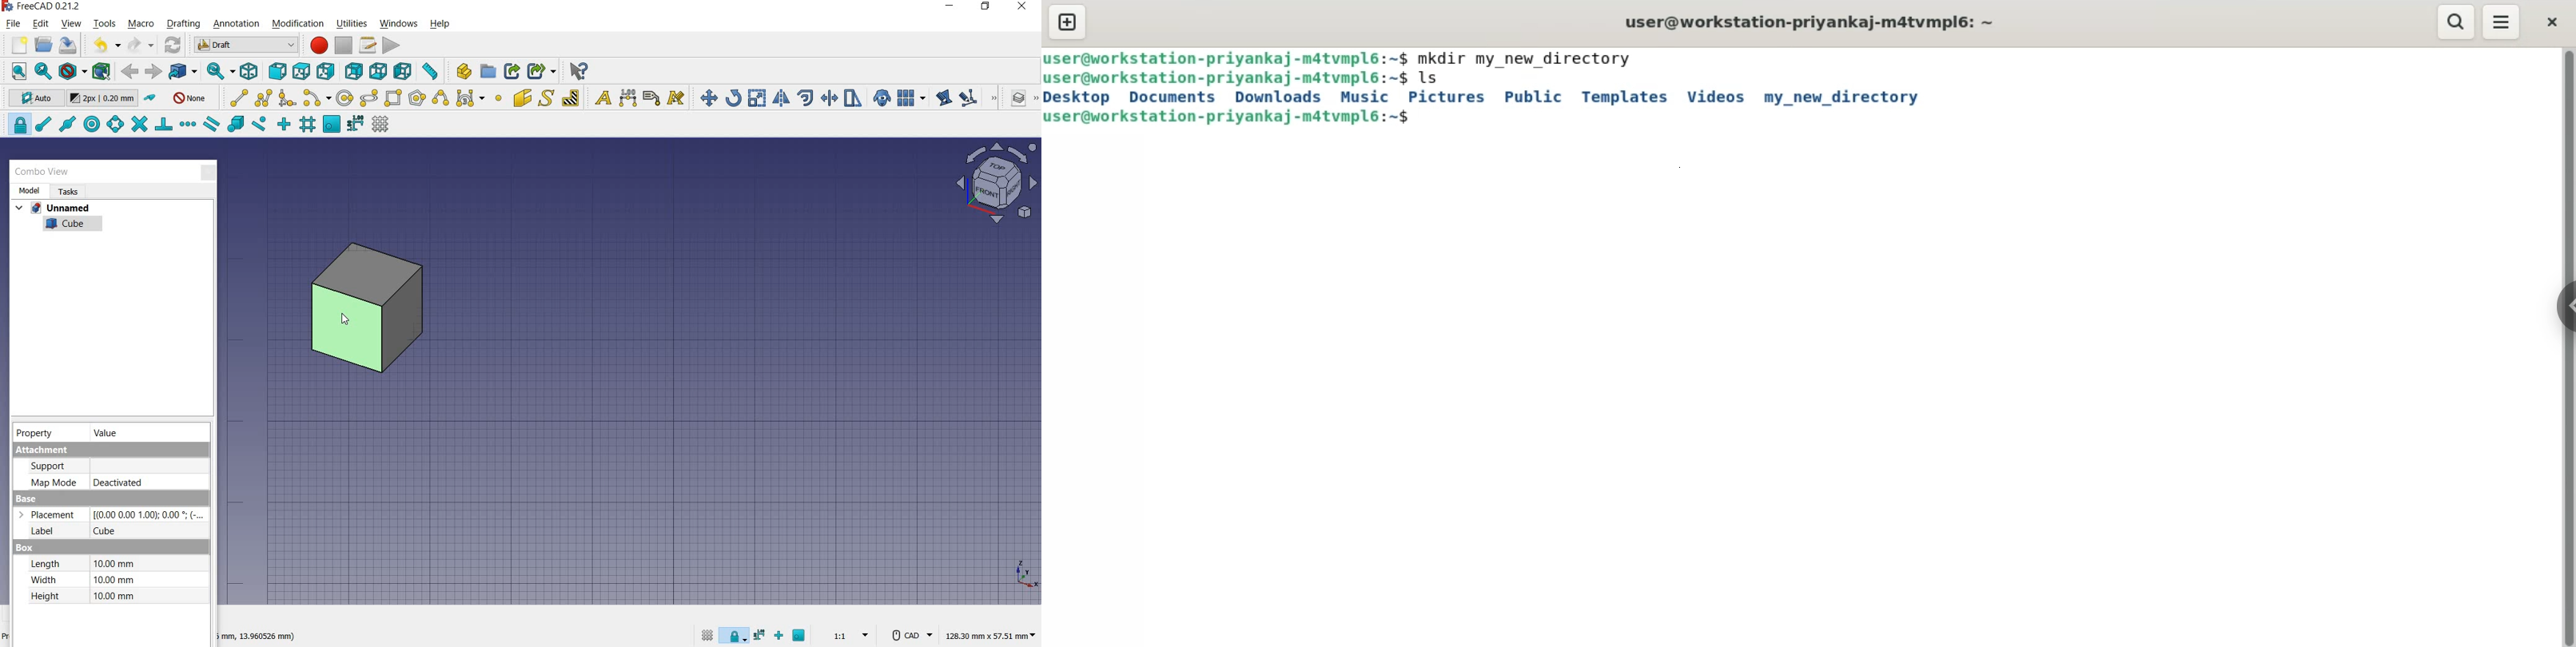  What do you see at coordinates (1021, 7) in the screenshot?
I see `close` at bounding box center [1021, 7].